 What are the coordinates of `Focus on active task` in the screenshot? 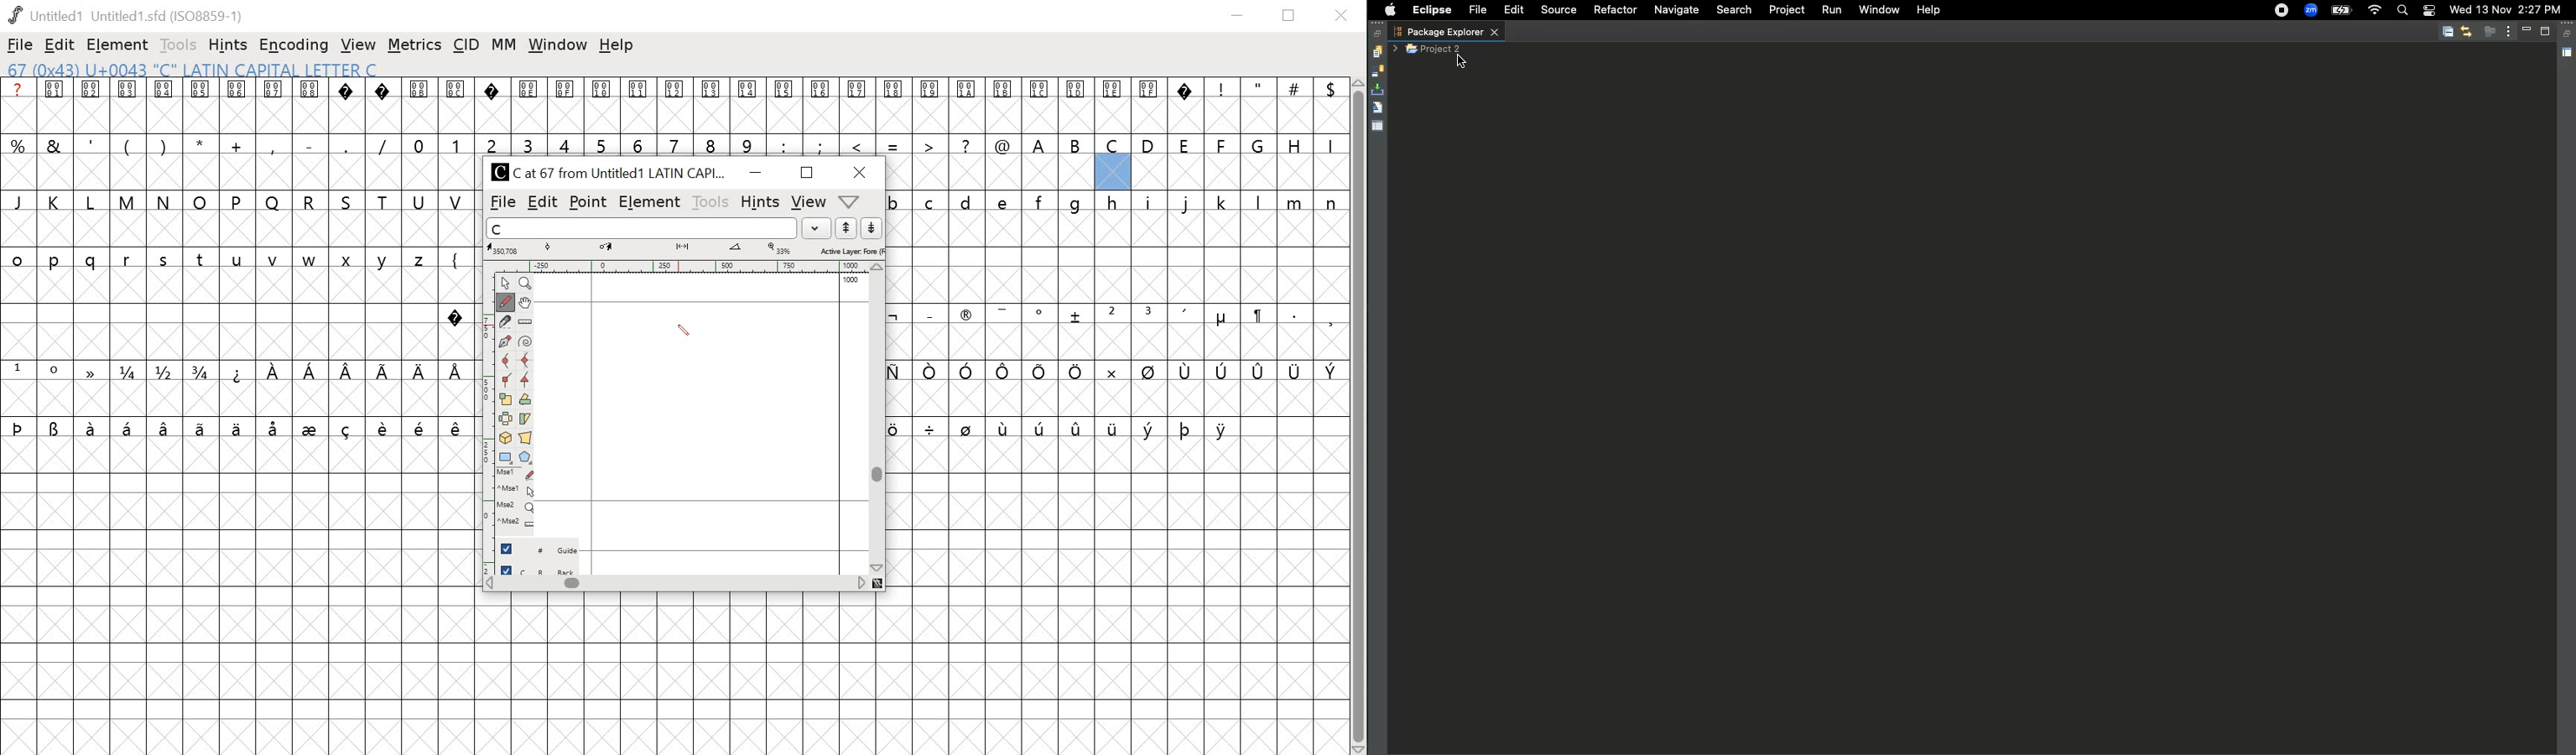 It's located at (2490, 31).